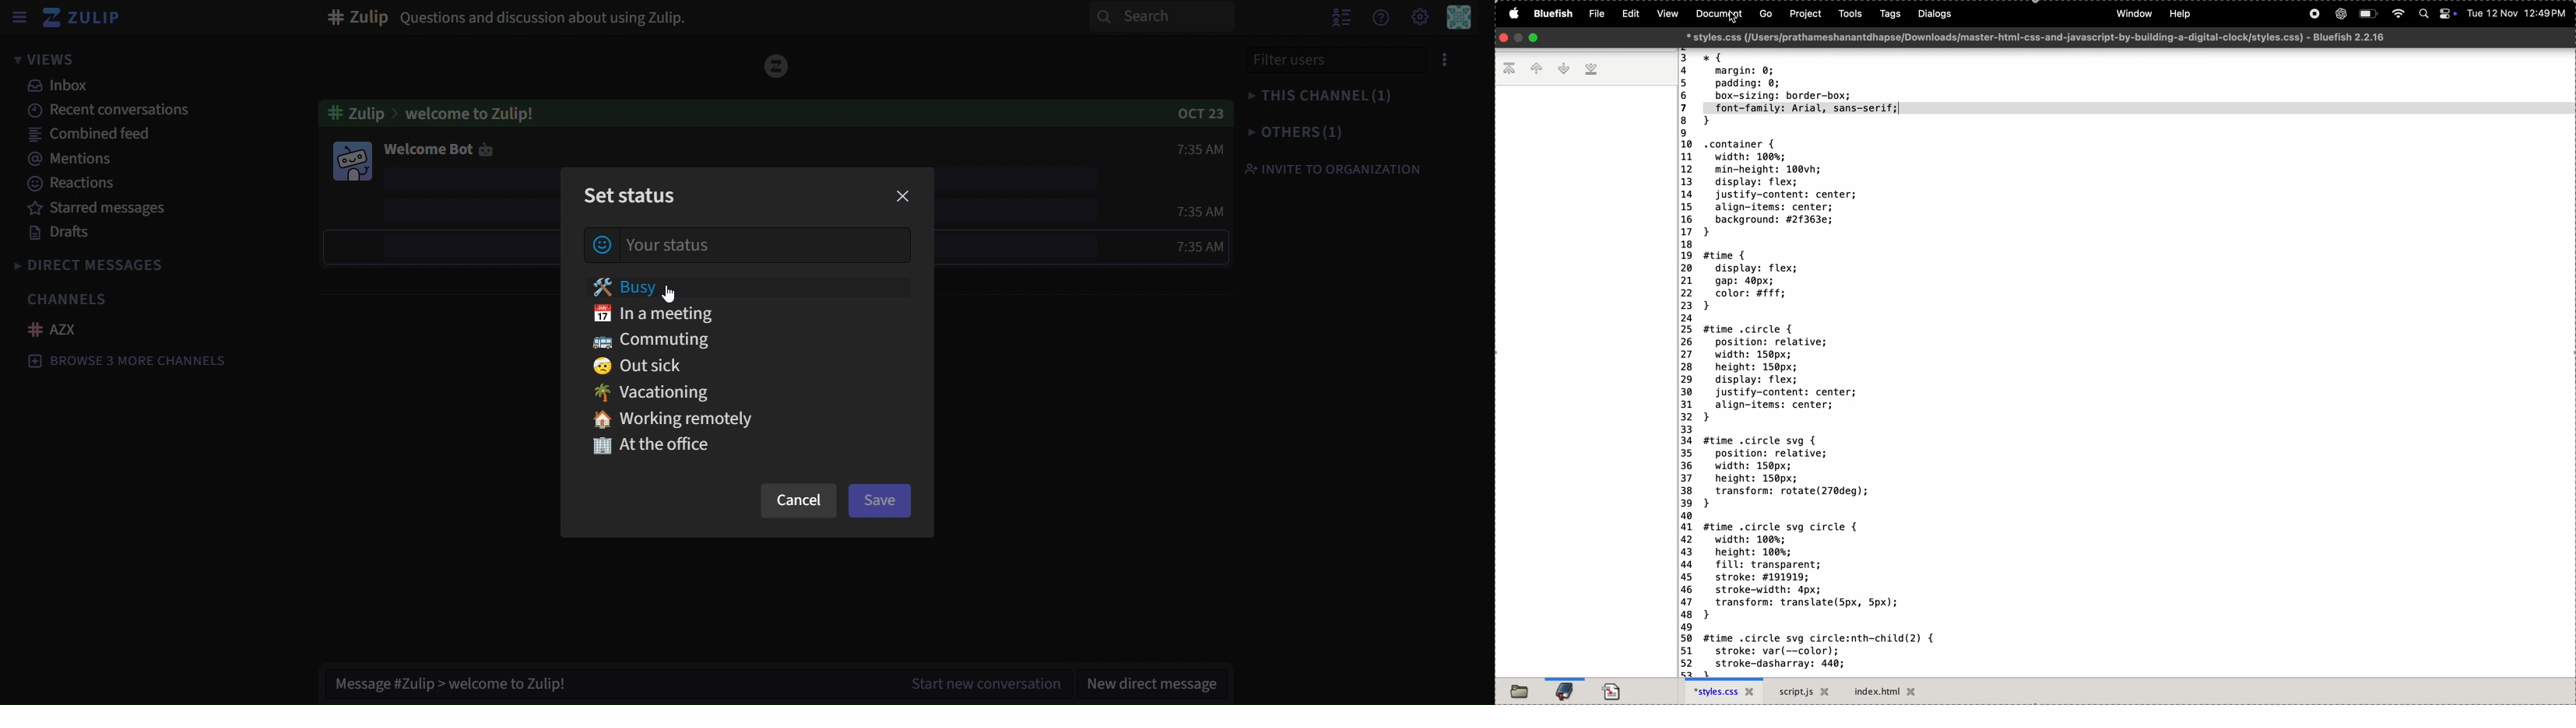  Describe the element at coordinates (1510, 70) in the screenshot. I see `first bokmaark` at that location.